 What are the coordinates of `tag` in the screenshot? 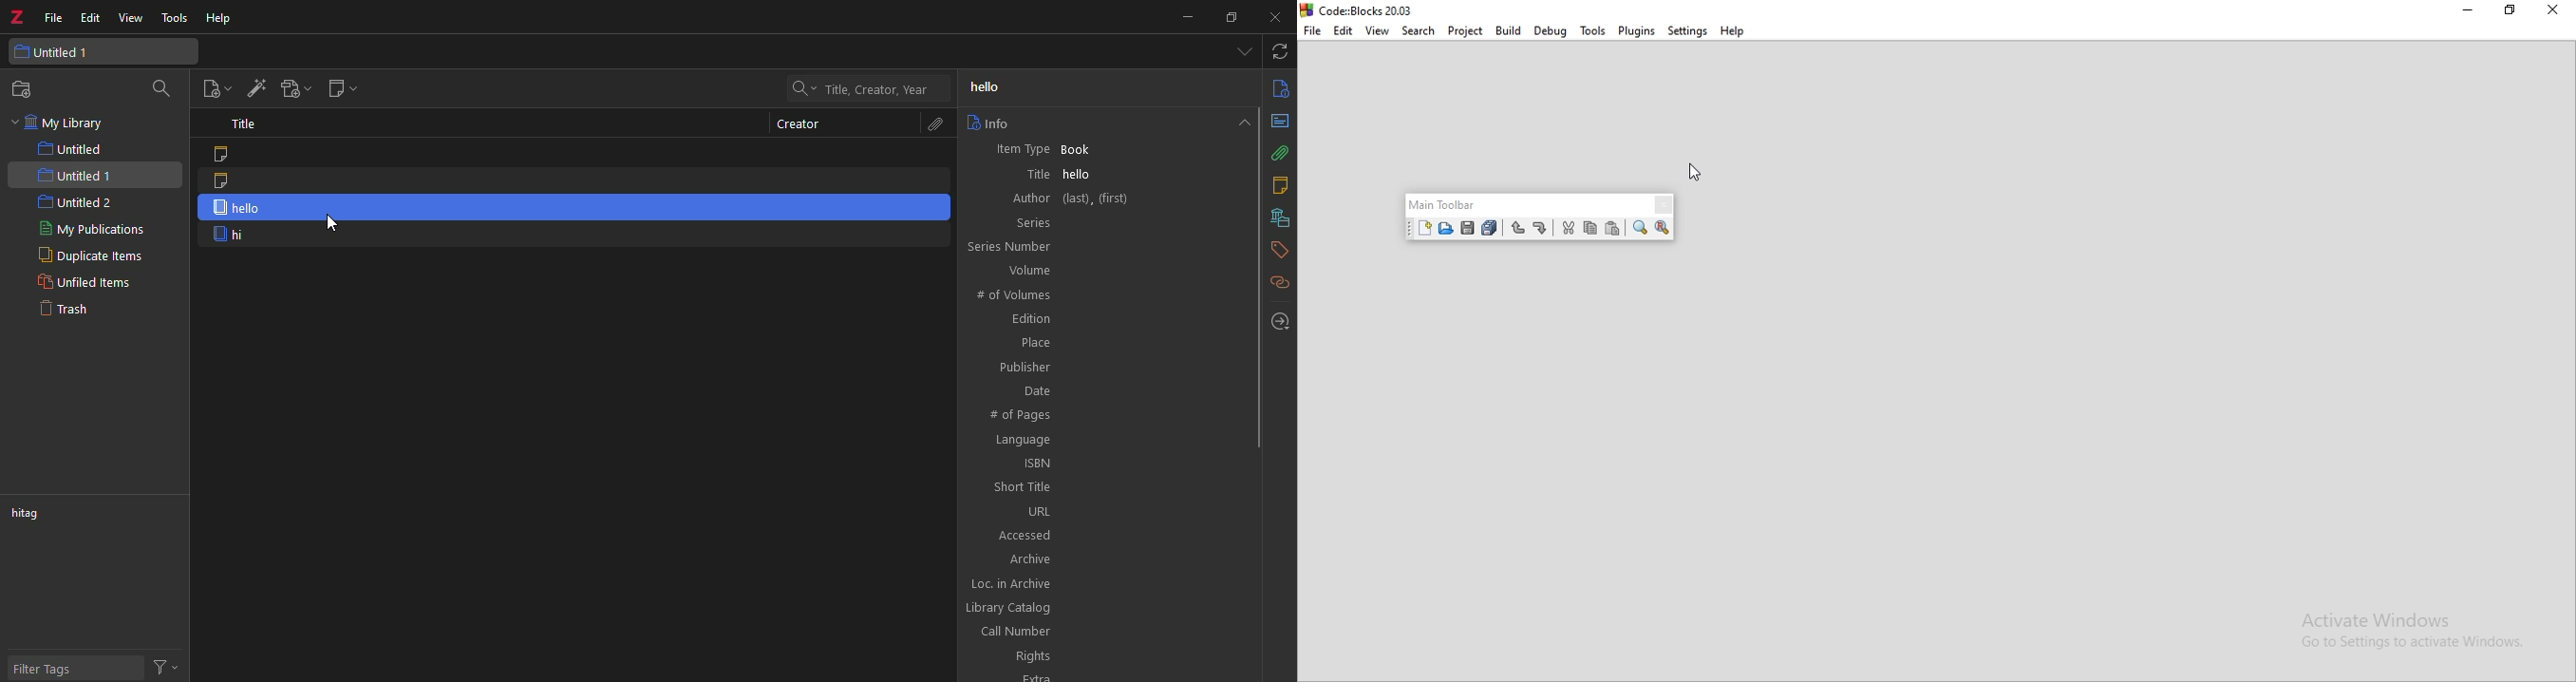 It's located at (31, 515).